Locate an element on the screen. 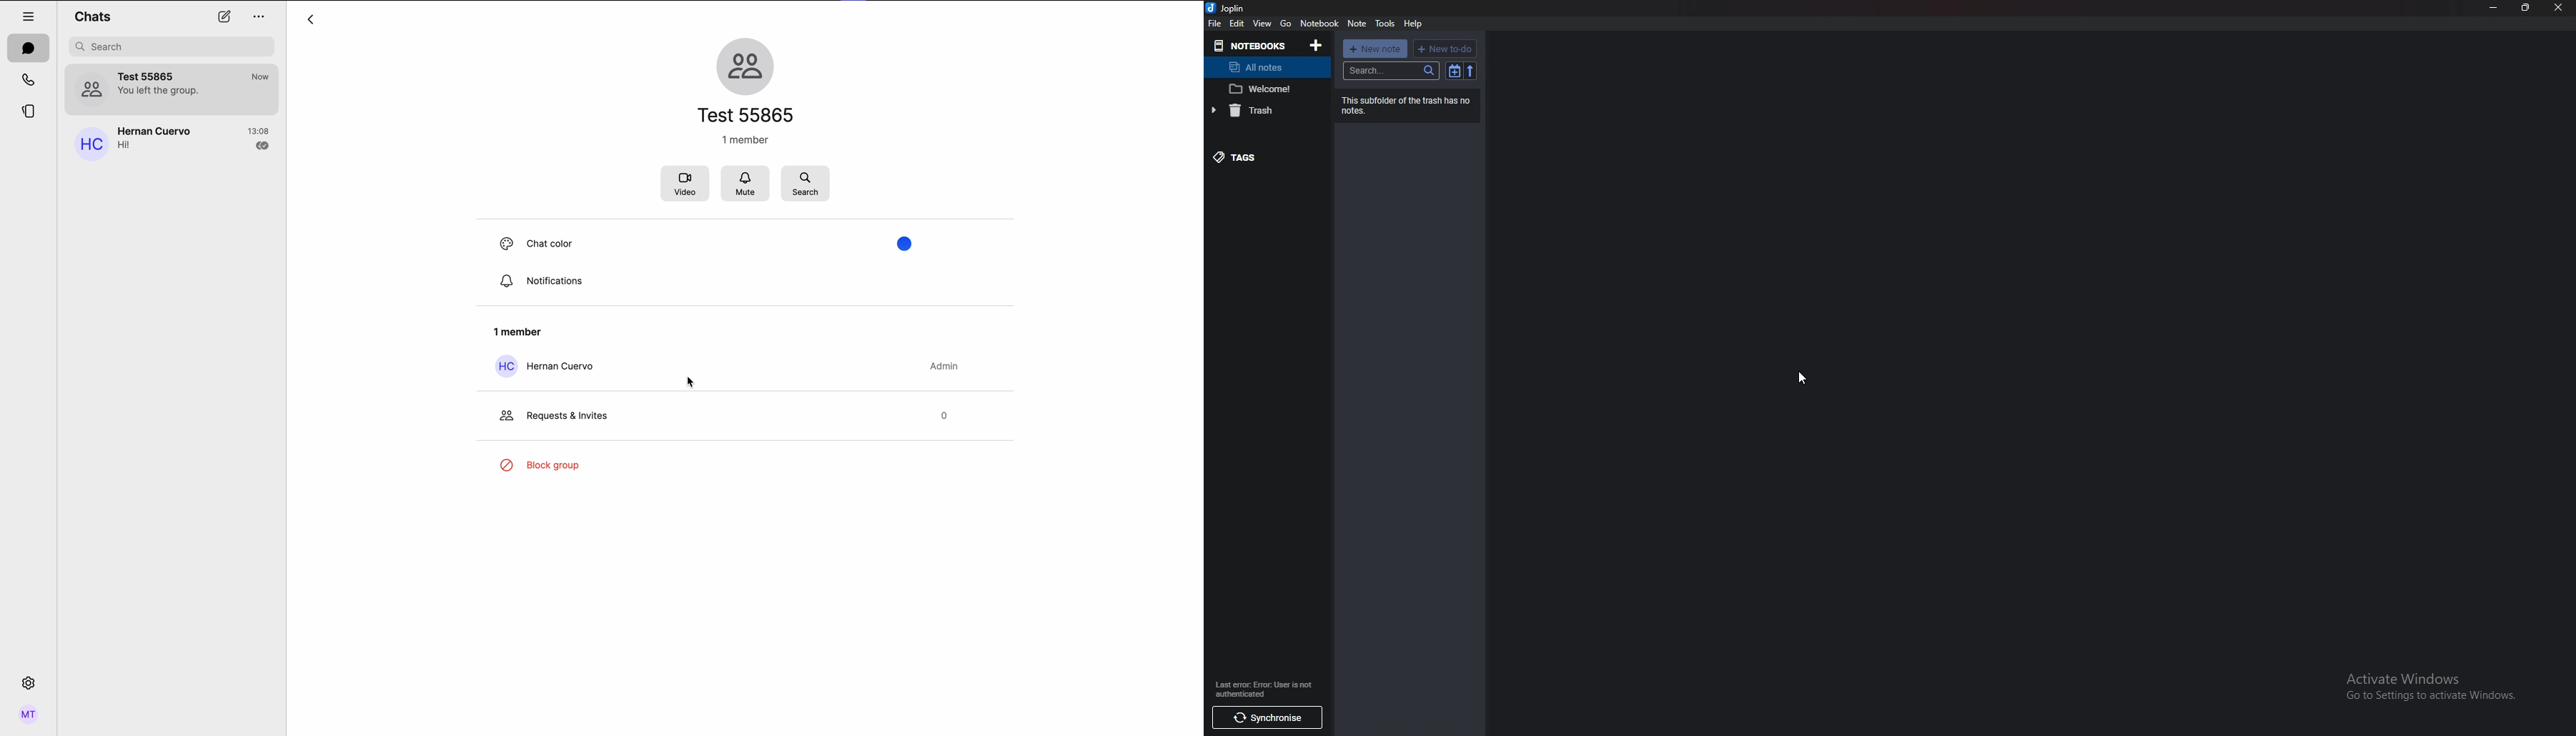 This screenshot has width=2576, height=756. Notebook is located at coordinates (1319, 24).